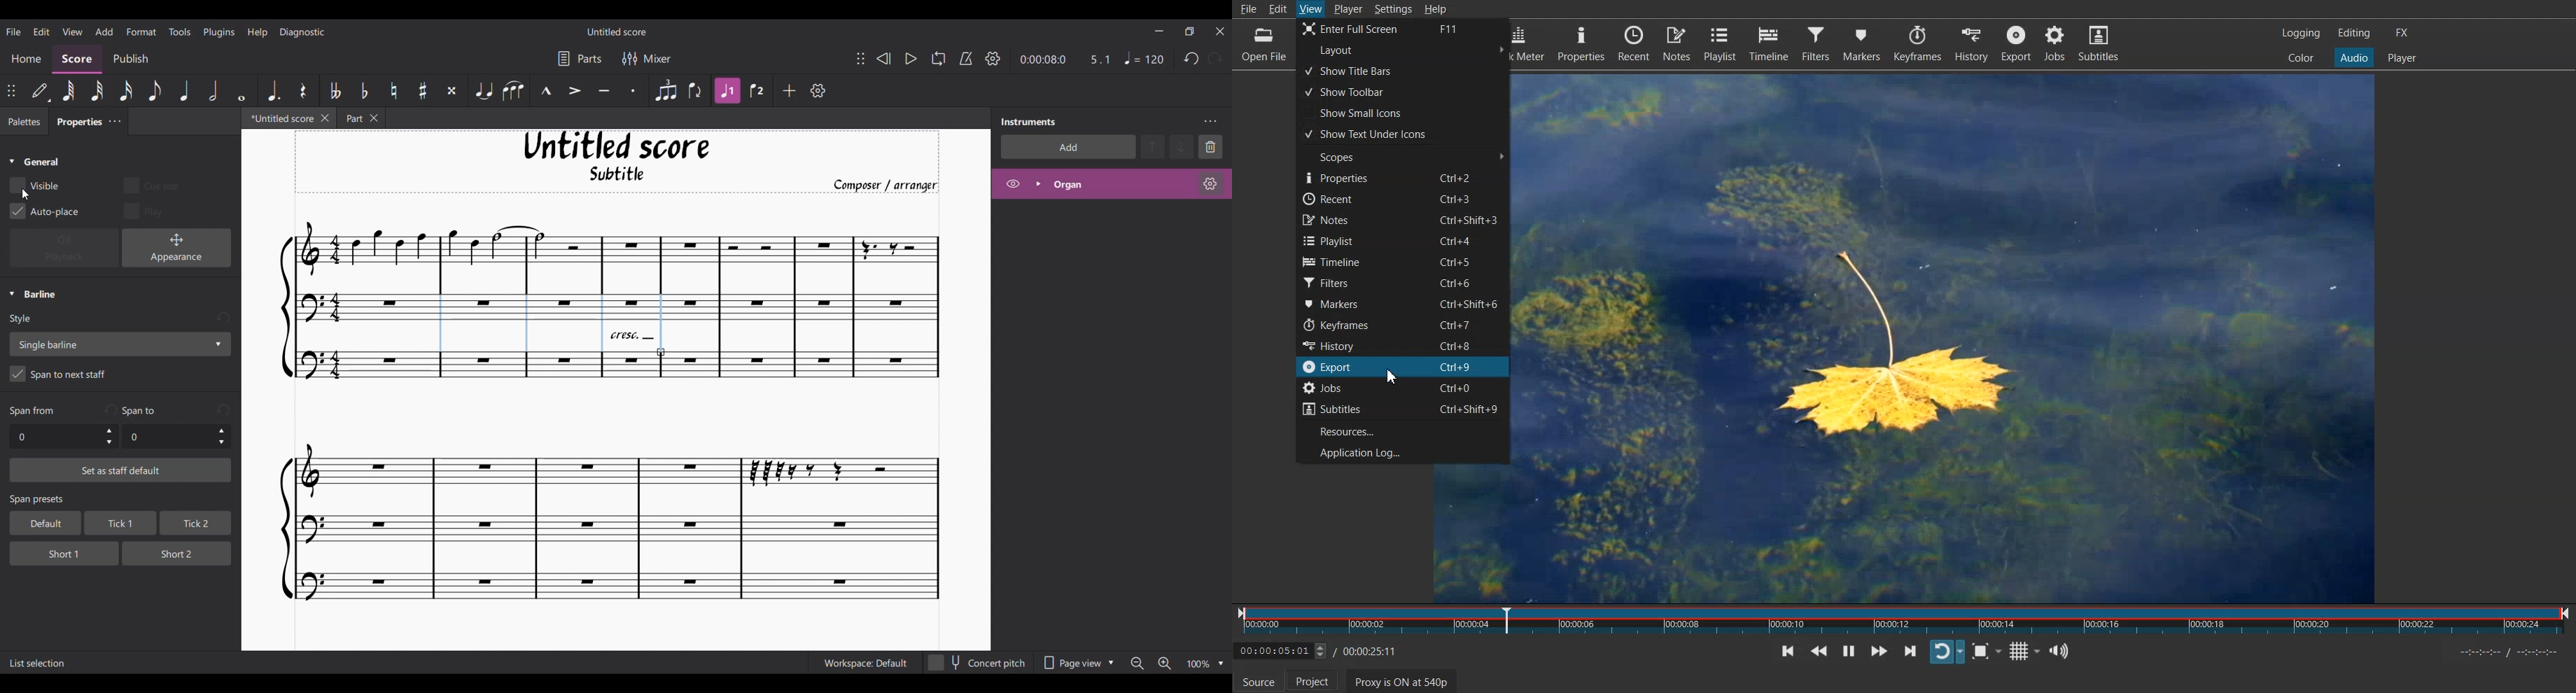 The height and width of the screenshot is (700, 2576). I want to click on Add, so click(790, 90).